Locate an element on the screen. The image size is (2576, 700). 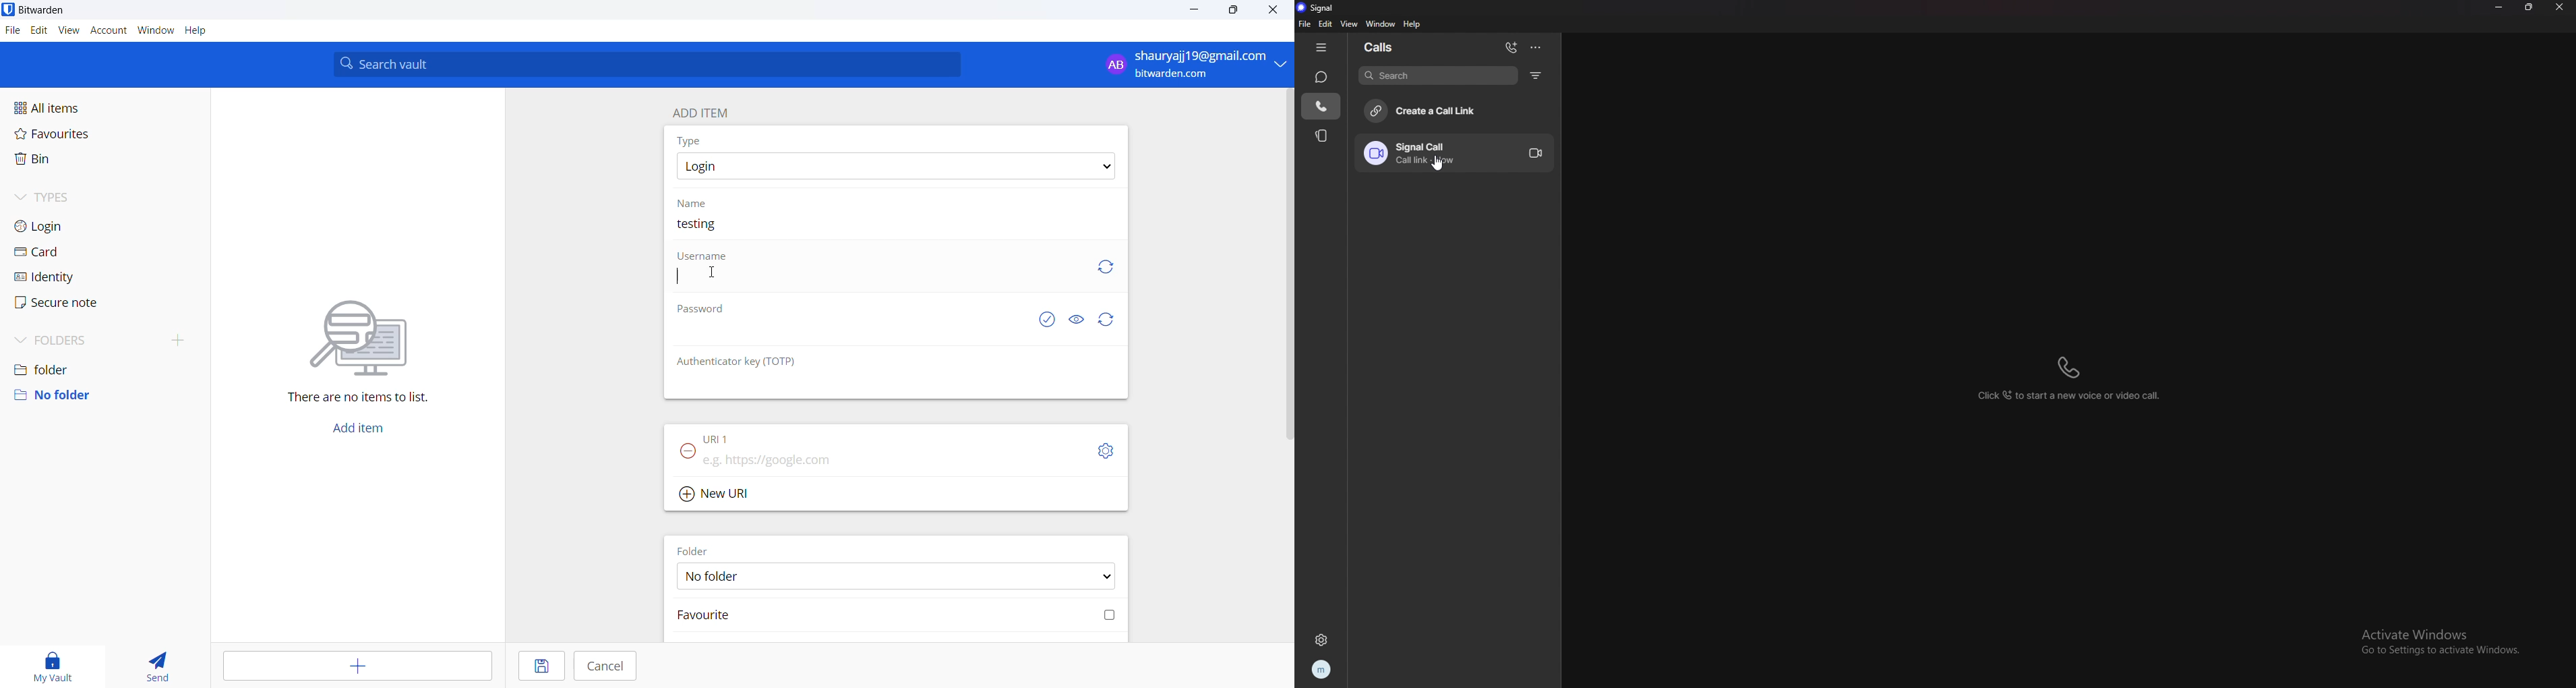
Add new URL is located at coordinates (719, 494).